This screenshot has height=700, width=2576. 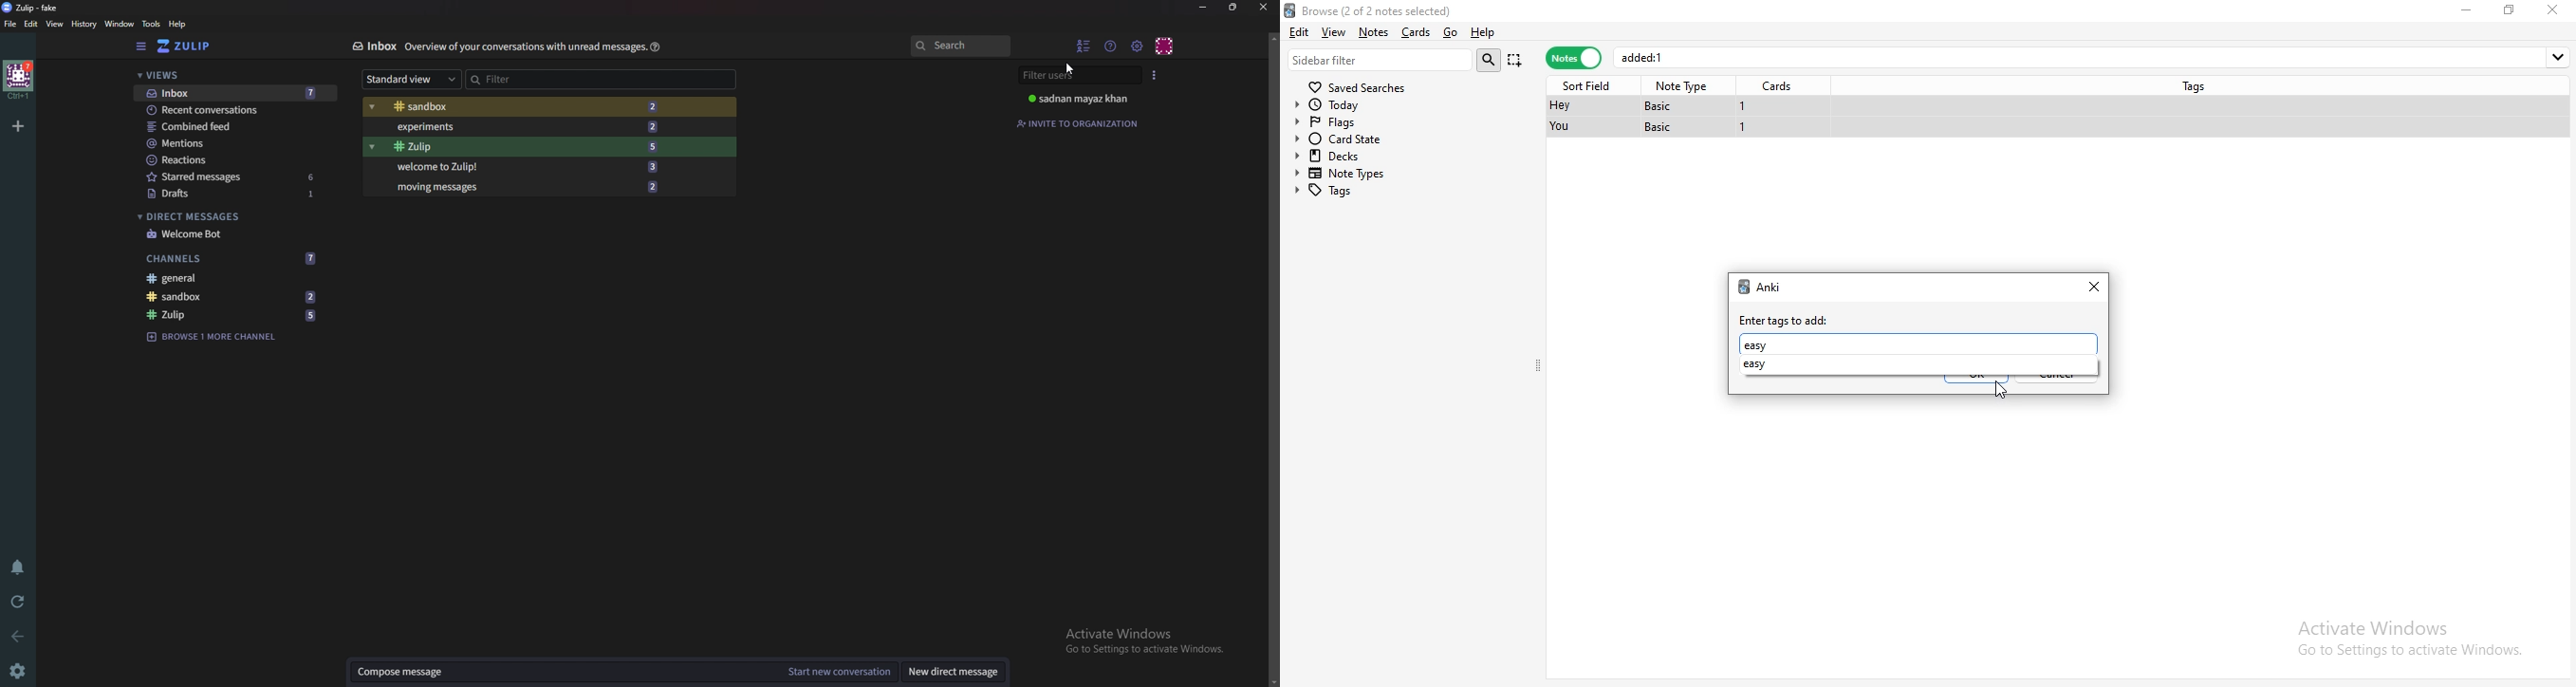 What do you see at coordinates (1770, 287) in the screenshot?
I see `anki` at bounding box center [1770, 287].